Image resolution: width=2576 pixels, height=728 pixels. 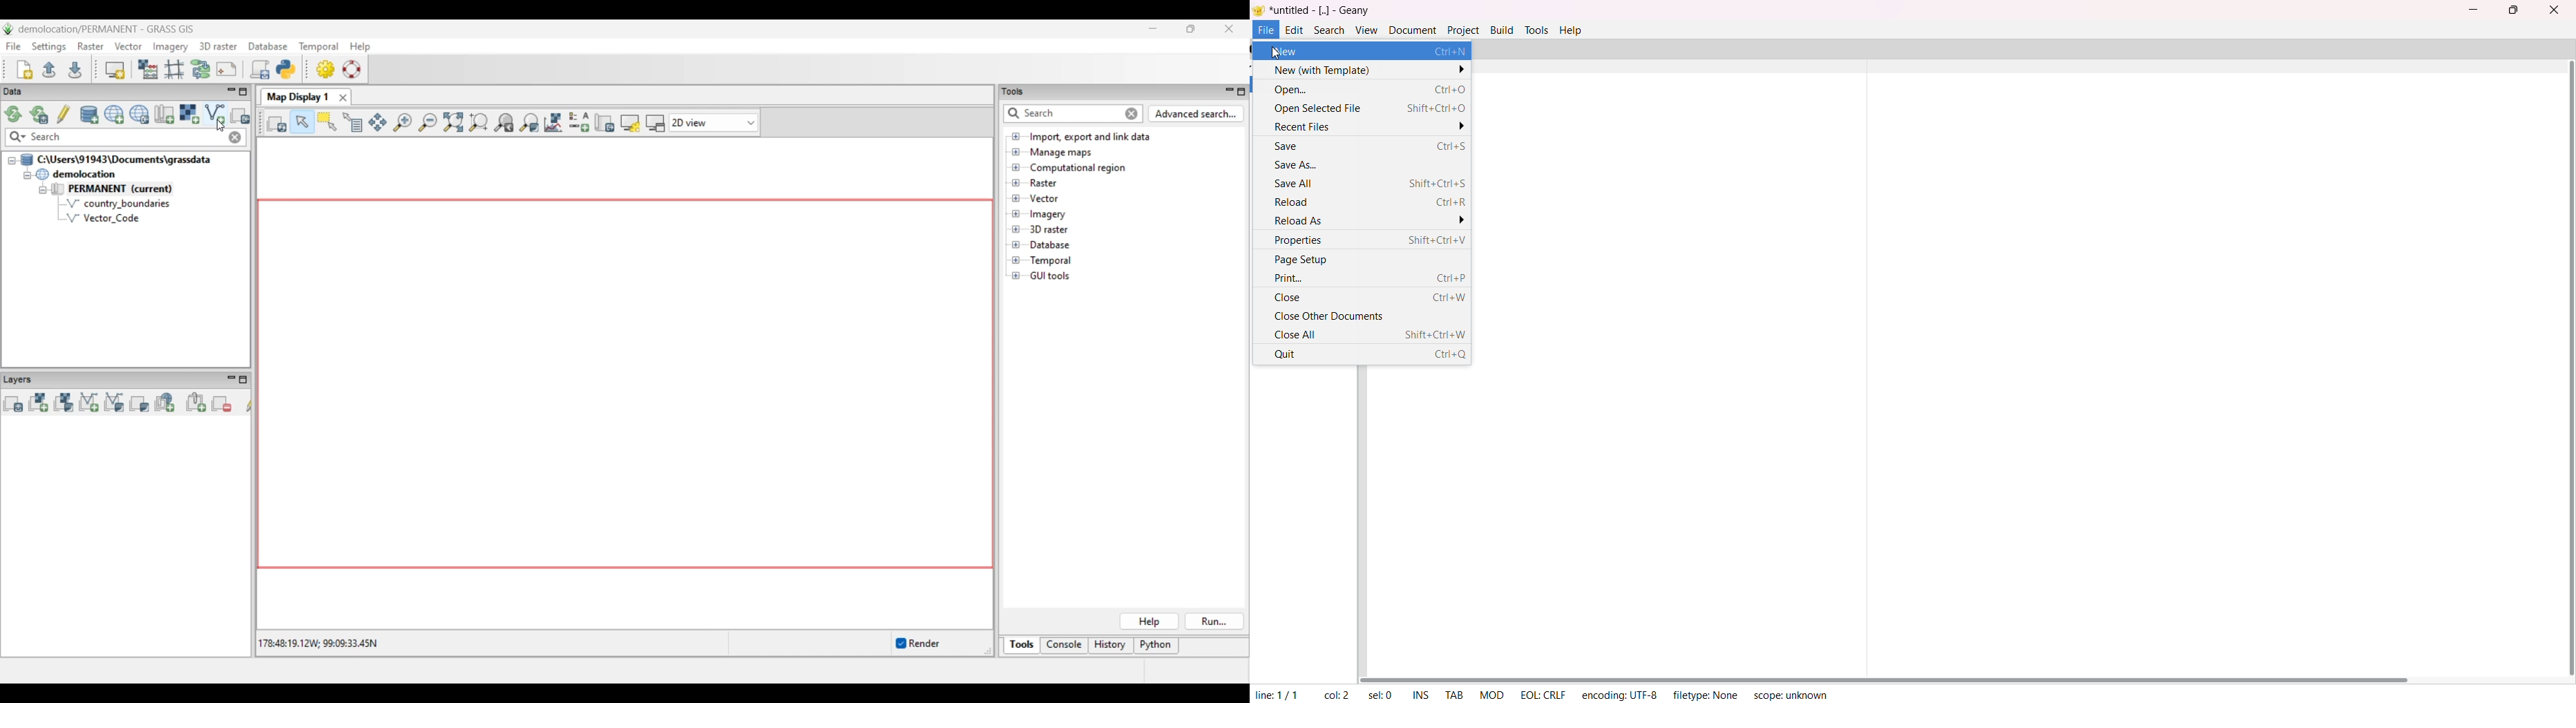 I want to click on tab, so click(x=1455, y=696).